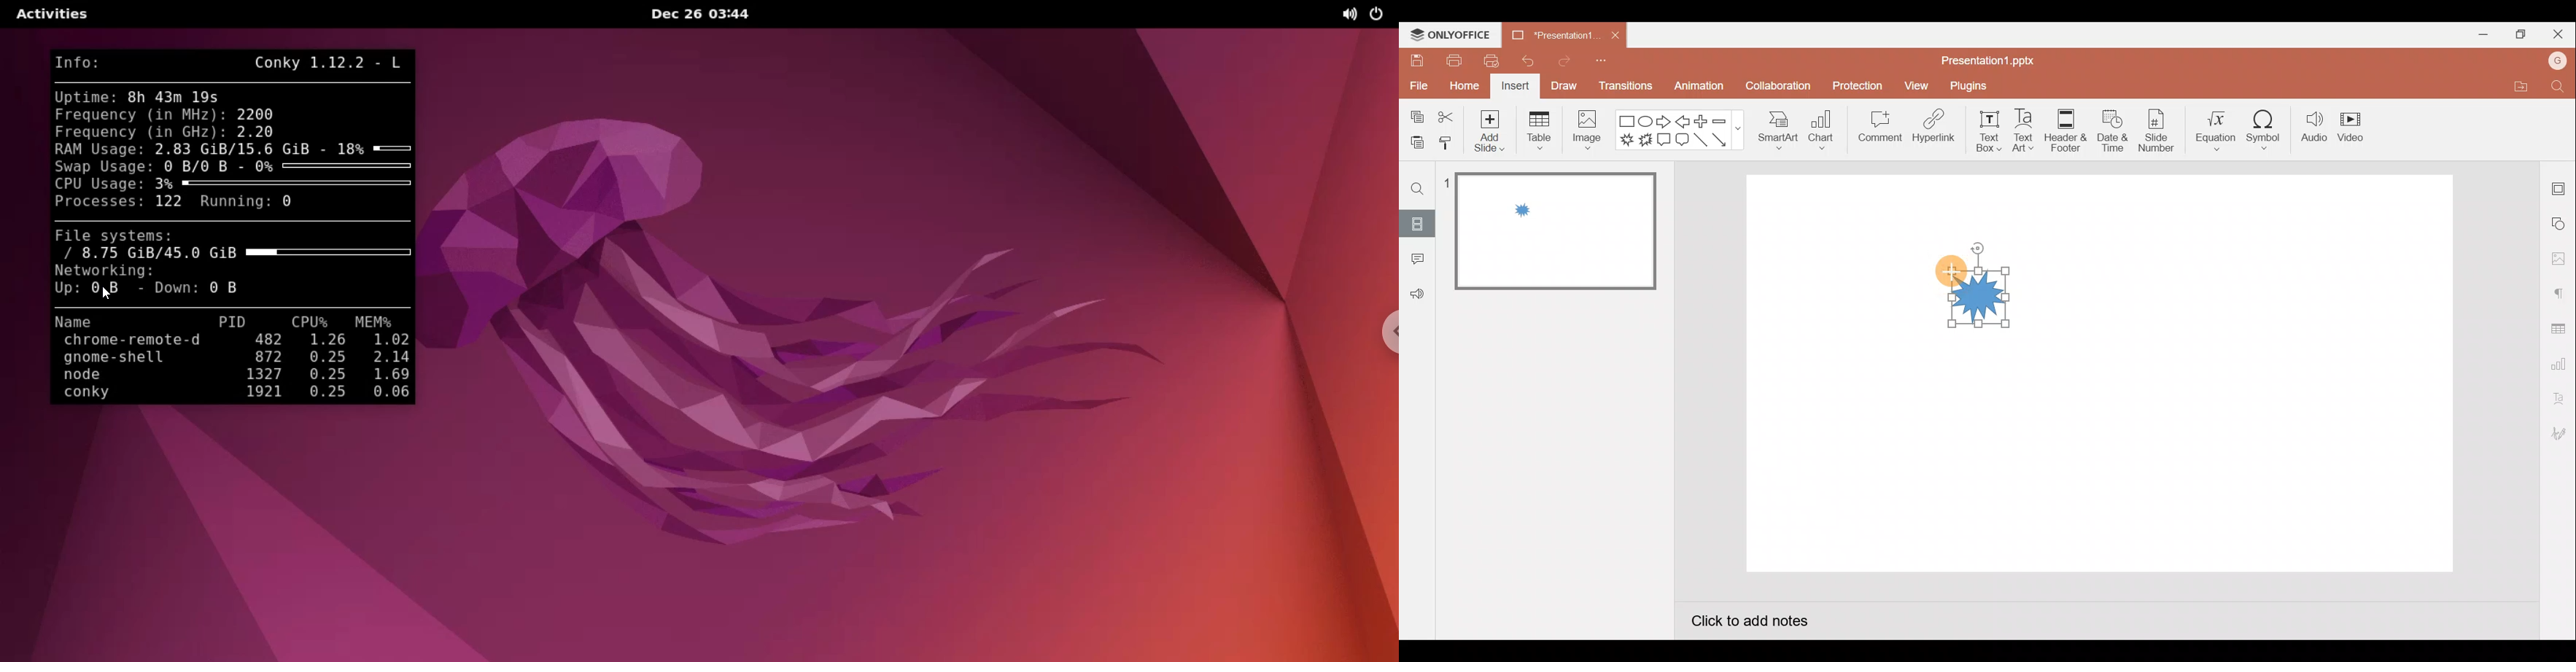 This screenshot has width=2576, height=672. Describe the element at coordinates (1447, 115) in the screenshot. I see `Cut` at that location.